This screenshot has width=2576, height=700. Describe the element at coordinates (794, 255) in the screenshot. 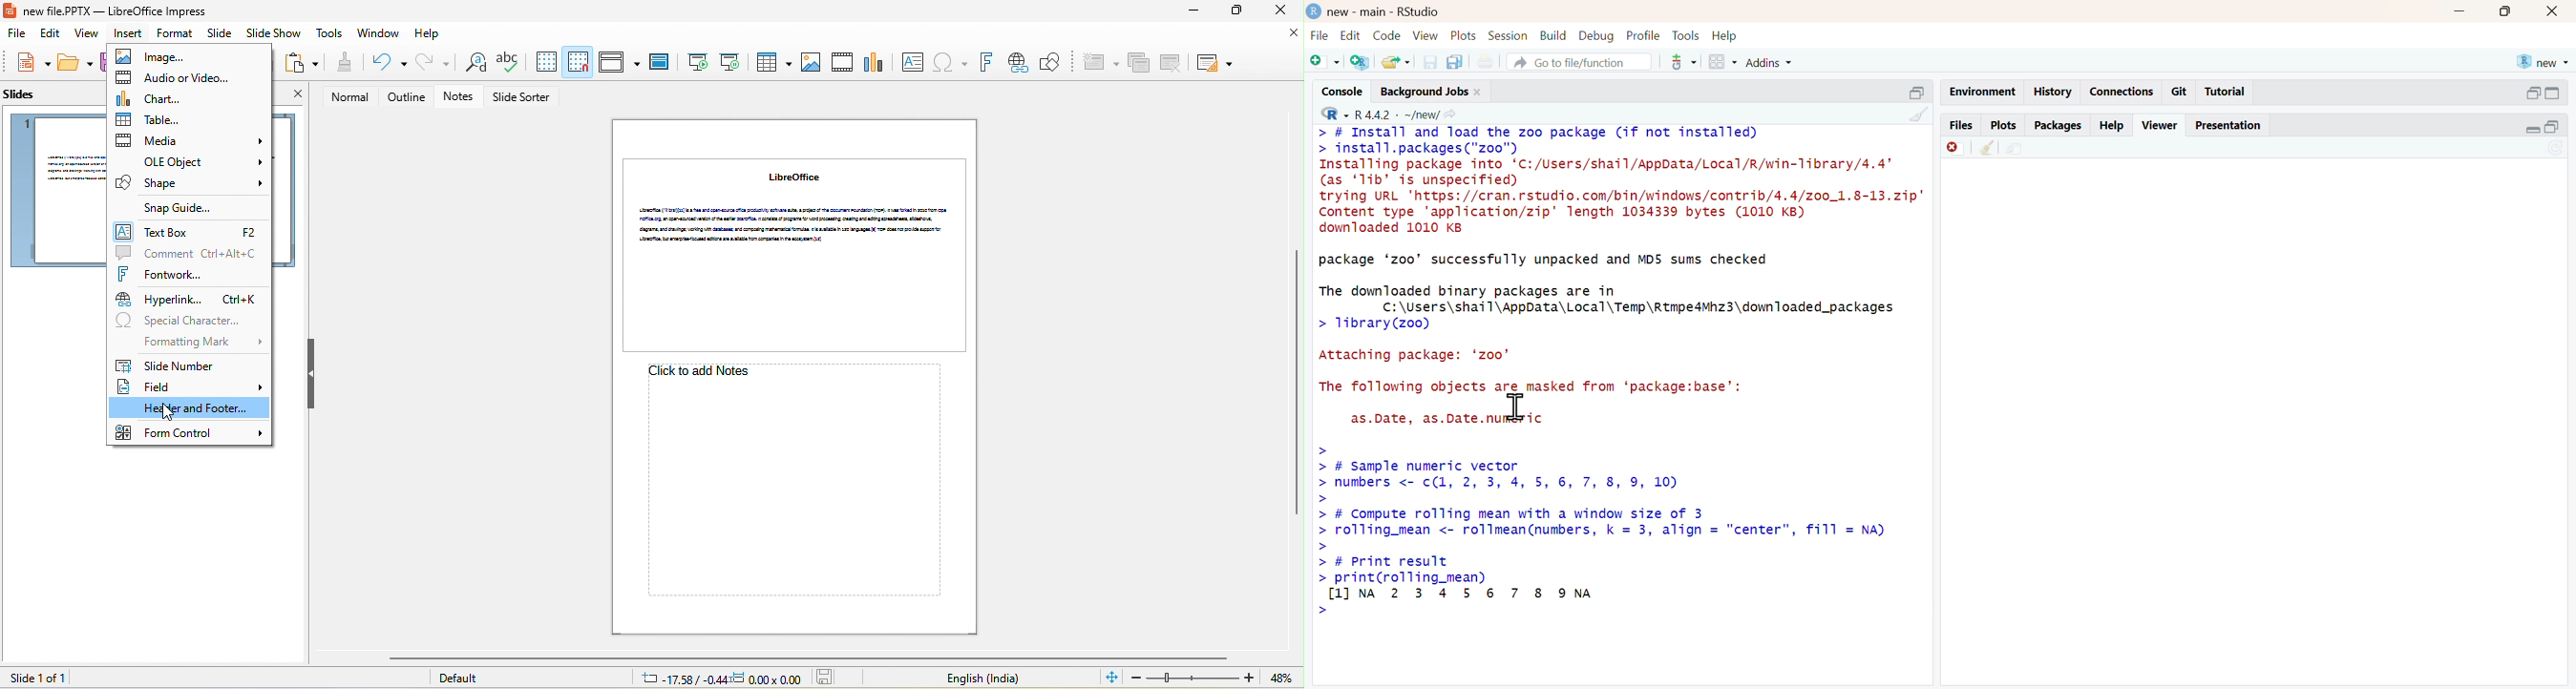

I see `slide` at that location.